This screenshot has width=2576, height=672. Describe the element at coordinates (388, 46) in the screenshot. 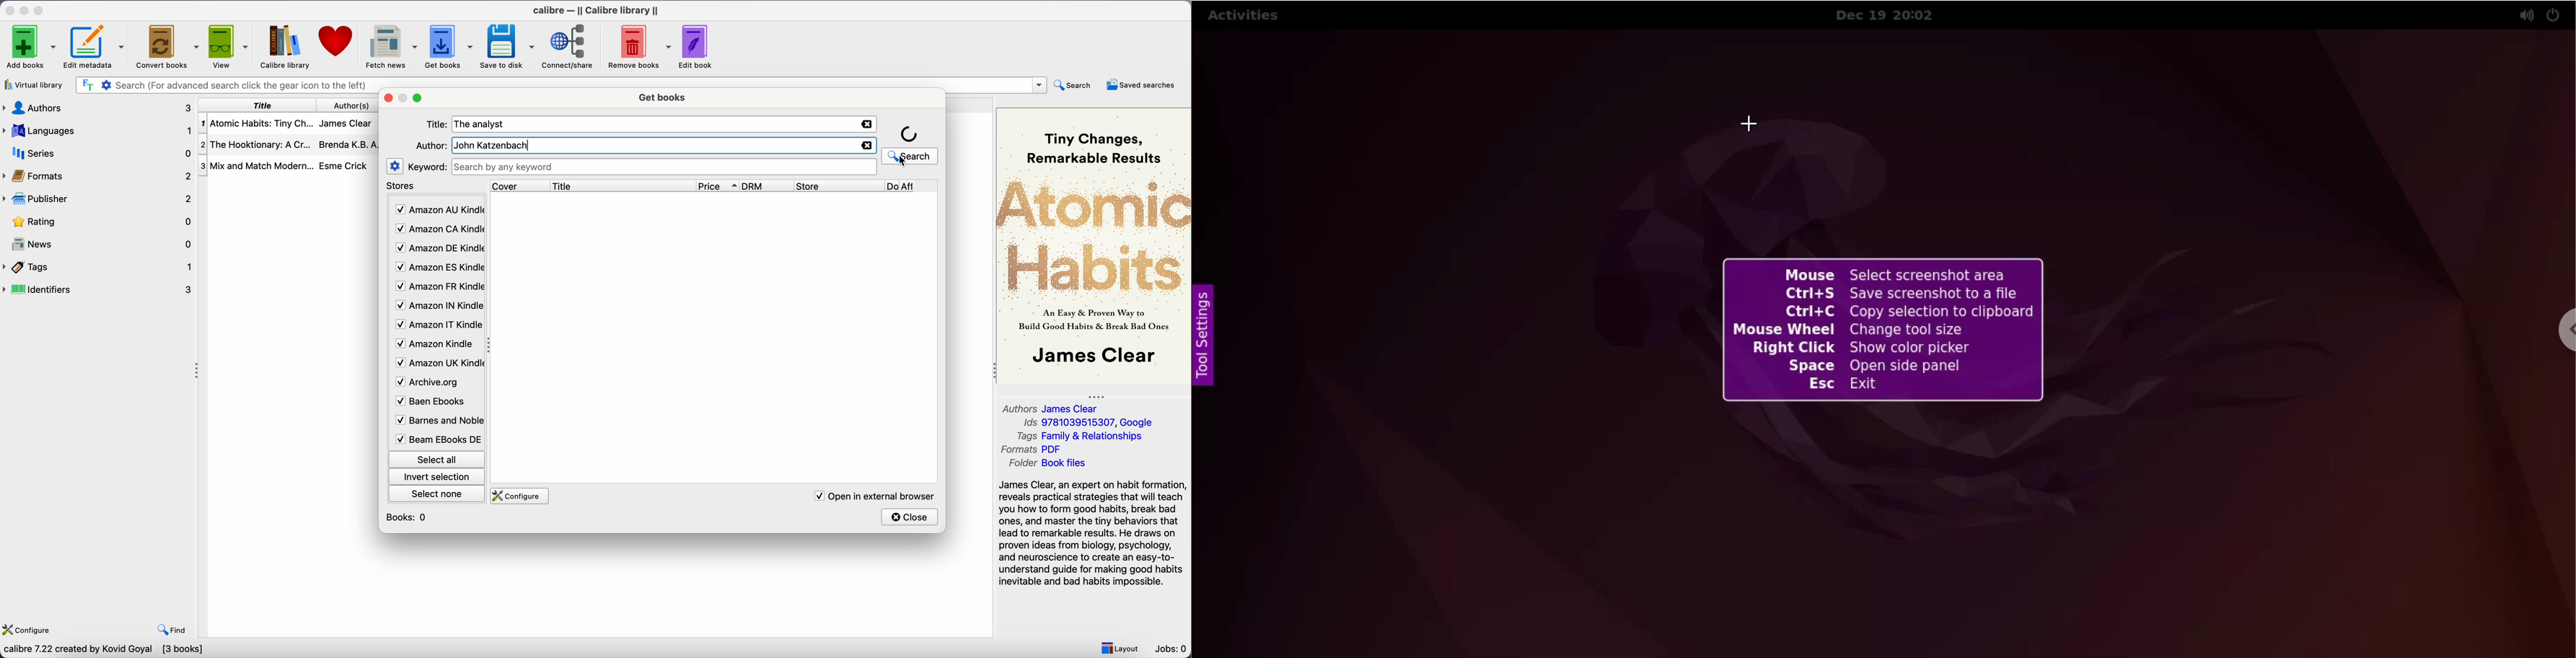

I see `fetch news` at that location.